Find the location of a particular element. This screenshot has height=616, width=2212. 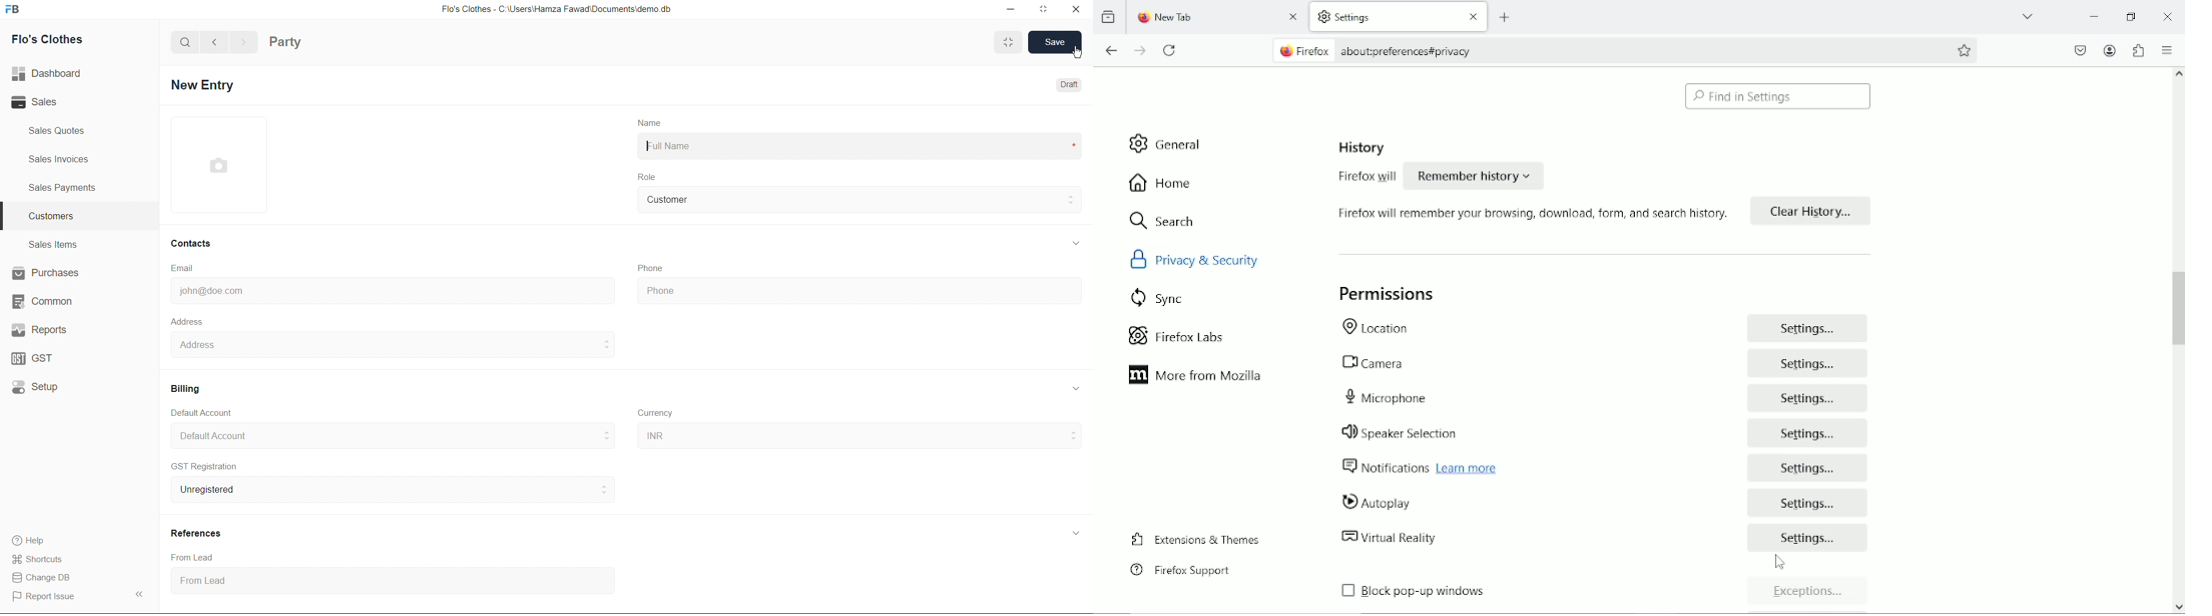

close is located at coordinates (1295, 19).